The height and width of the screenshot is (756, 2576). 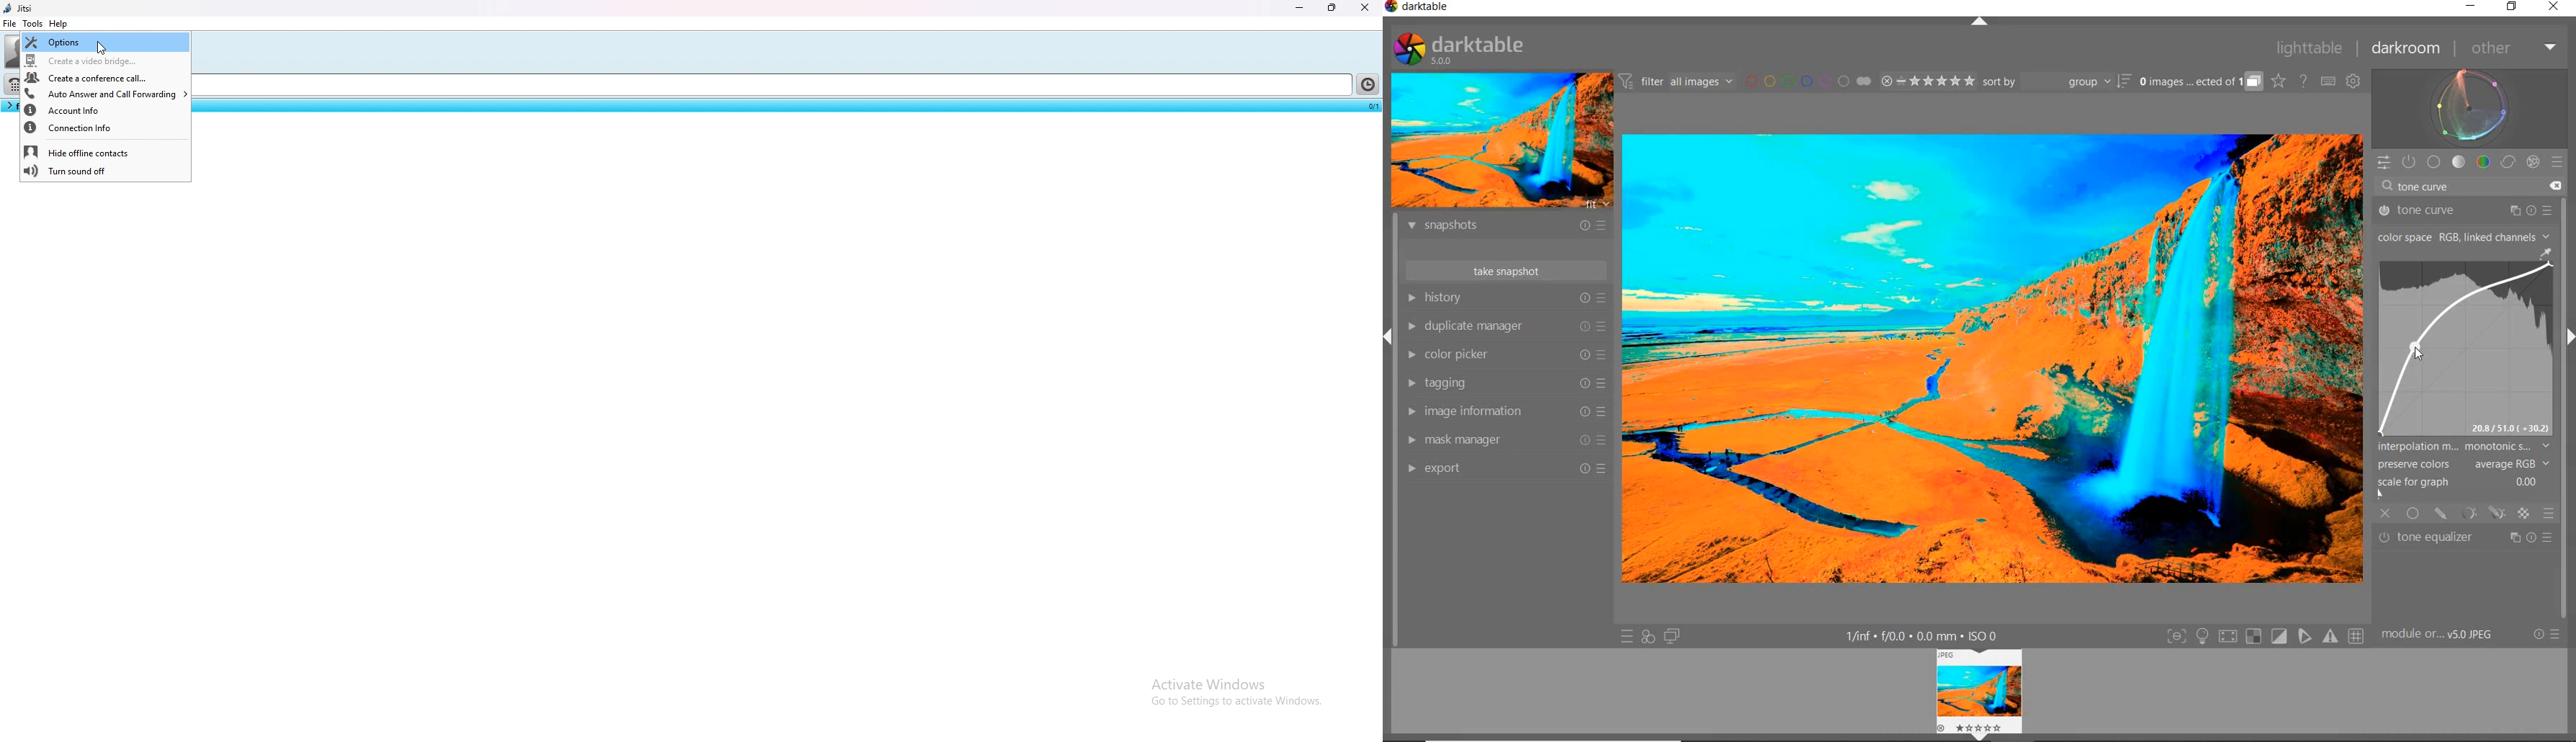 What do you see at coordinates (2463, 210) in the screenshot?
I see `tone curve` at bounding box center [2463, 210].